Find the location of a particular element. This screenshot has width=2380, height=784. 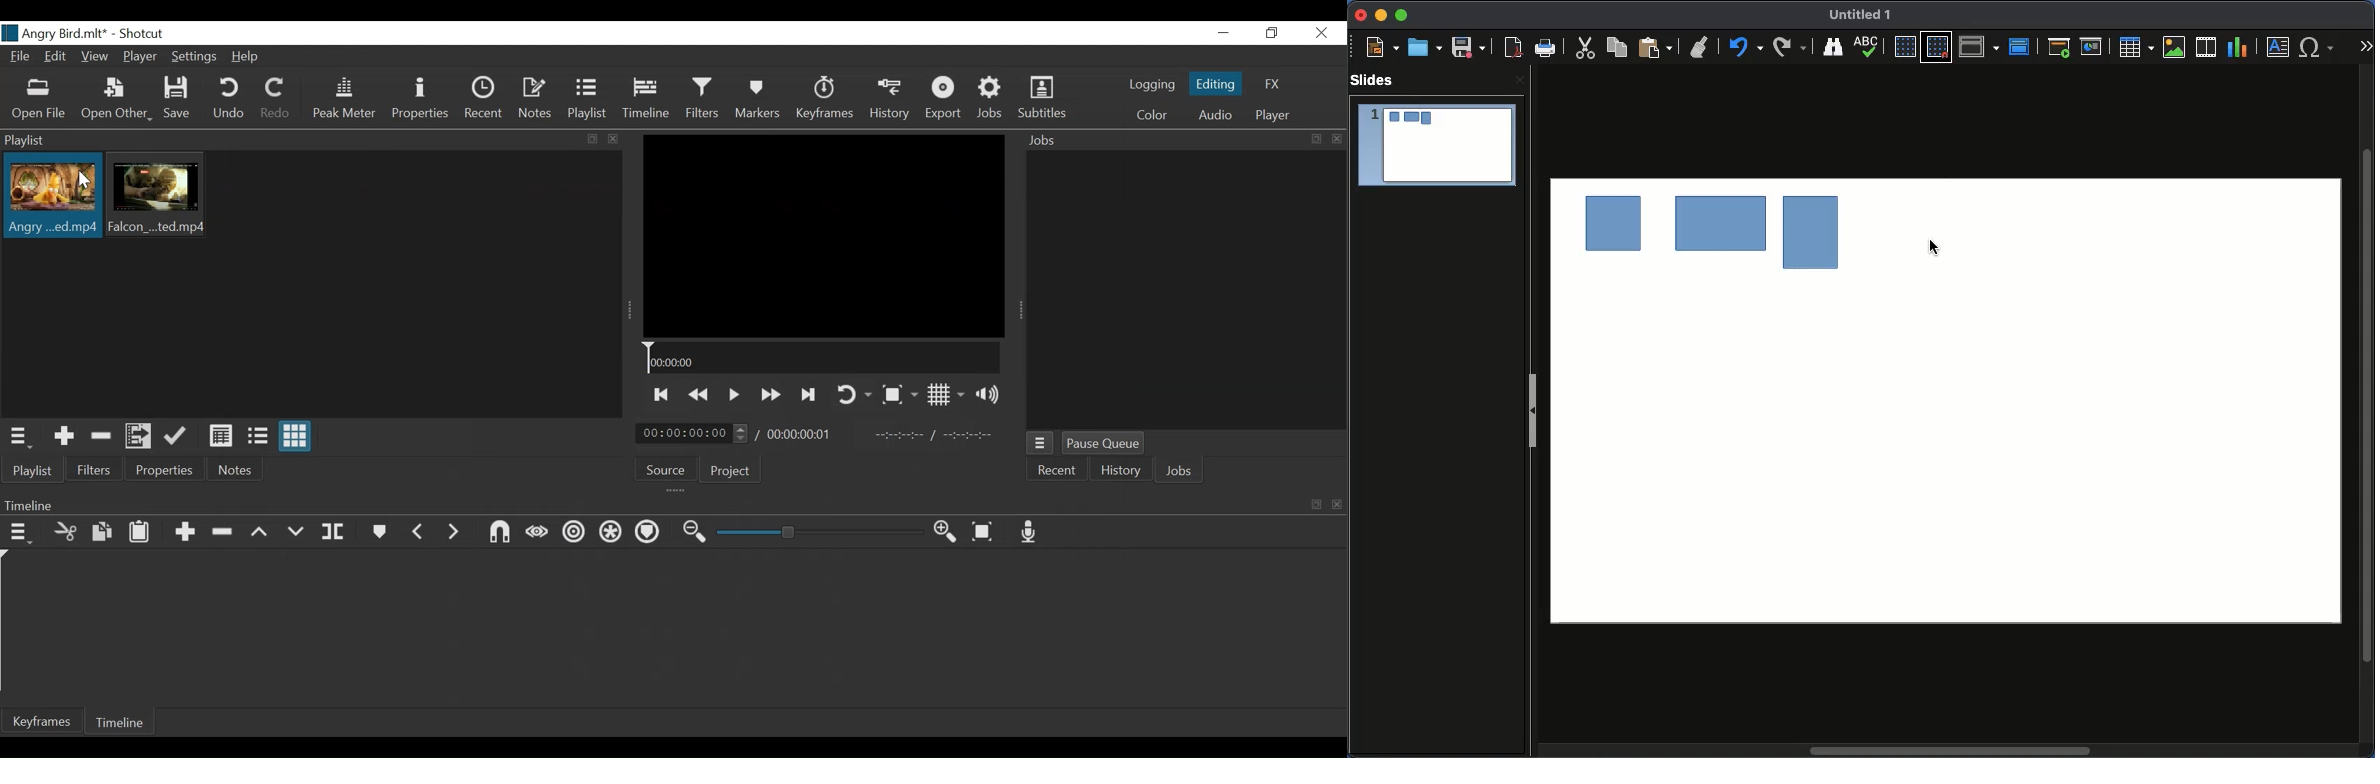

Snap is located at coordinates (500, 533).